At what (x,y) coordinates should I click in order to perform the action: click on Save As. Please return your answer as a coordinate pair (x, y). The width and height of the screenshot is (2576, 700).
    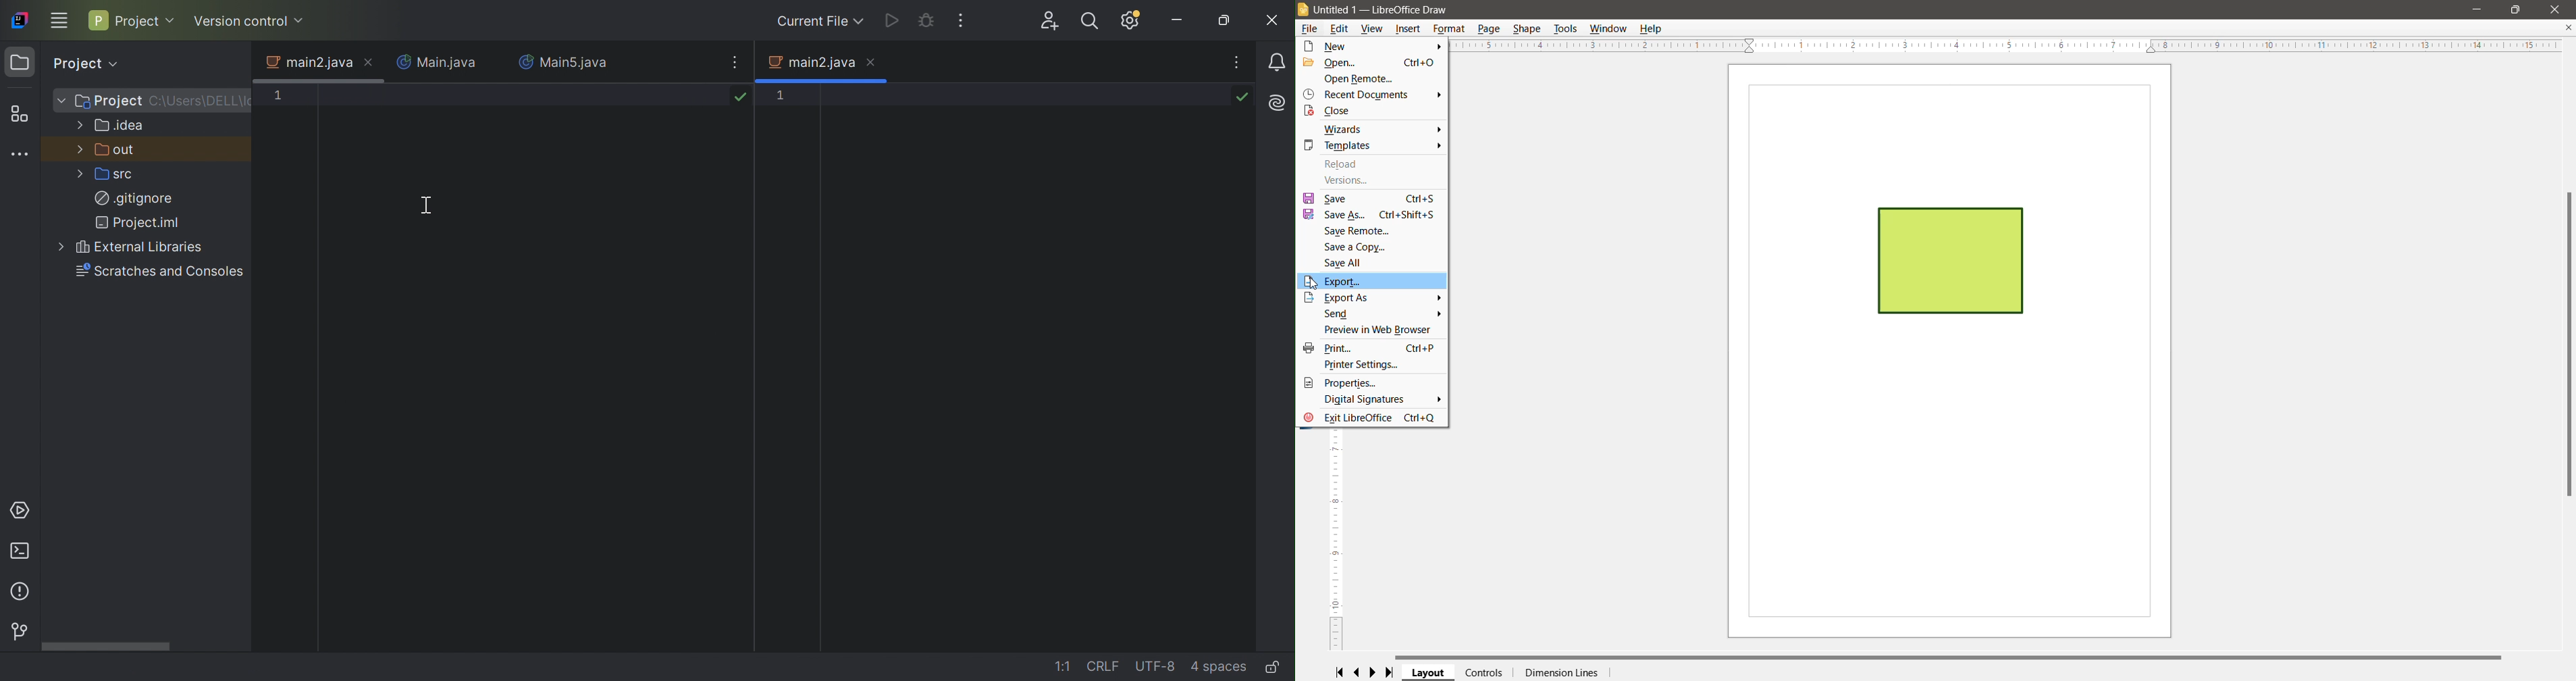
    Looking at the image, I should click on (1370, 214).